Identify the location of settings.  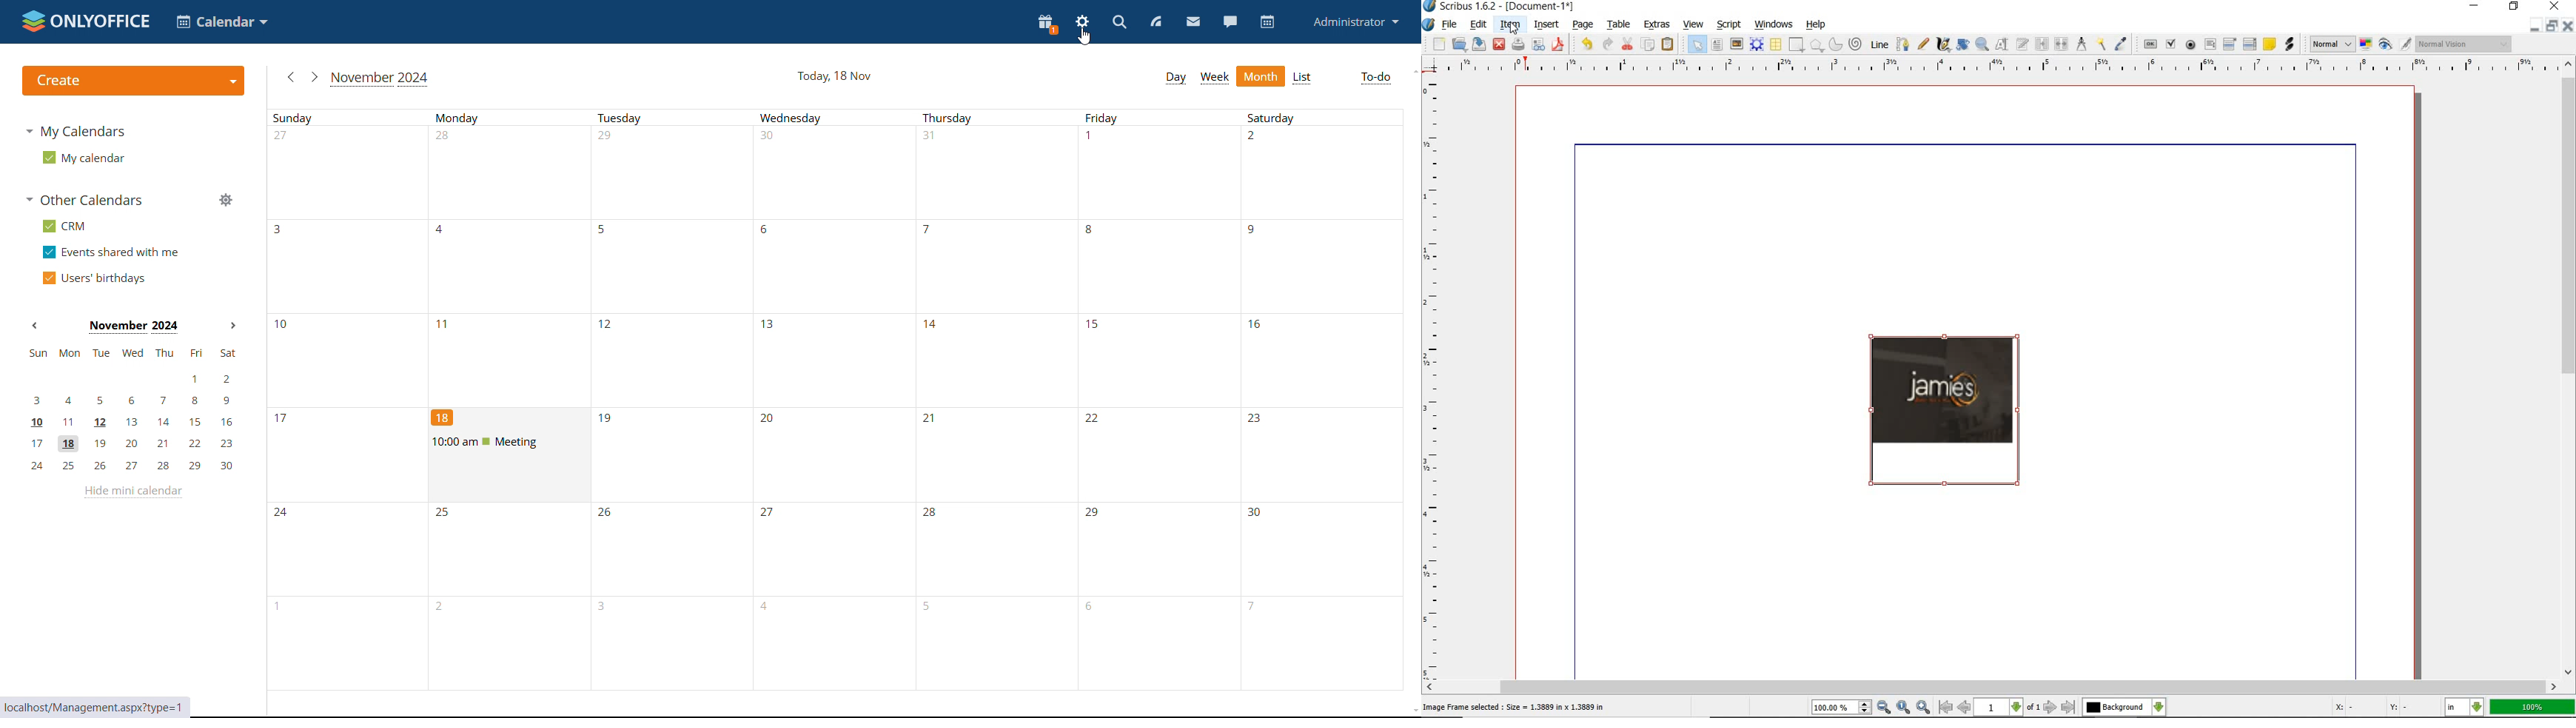
(1081, 22).